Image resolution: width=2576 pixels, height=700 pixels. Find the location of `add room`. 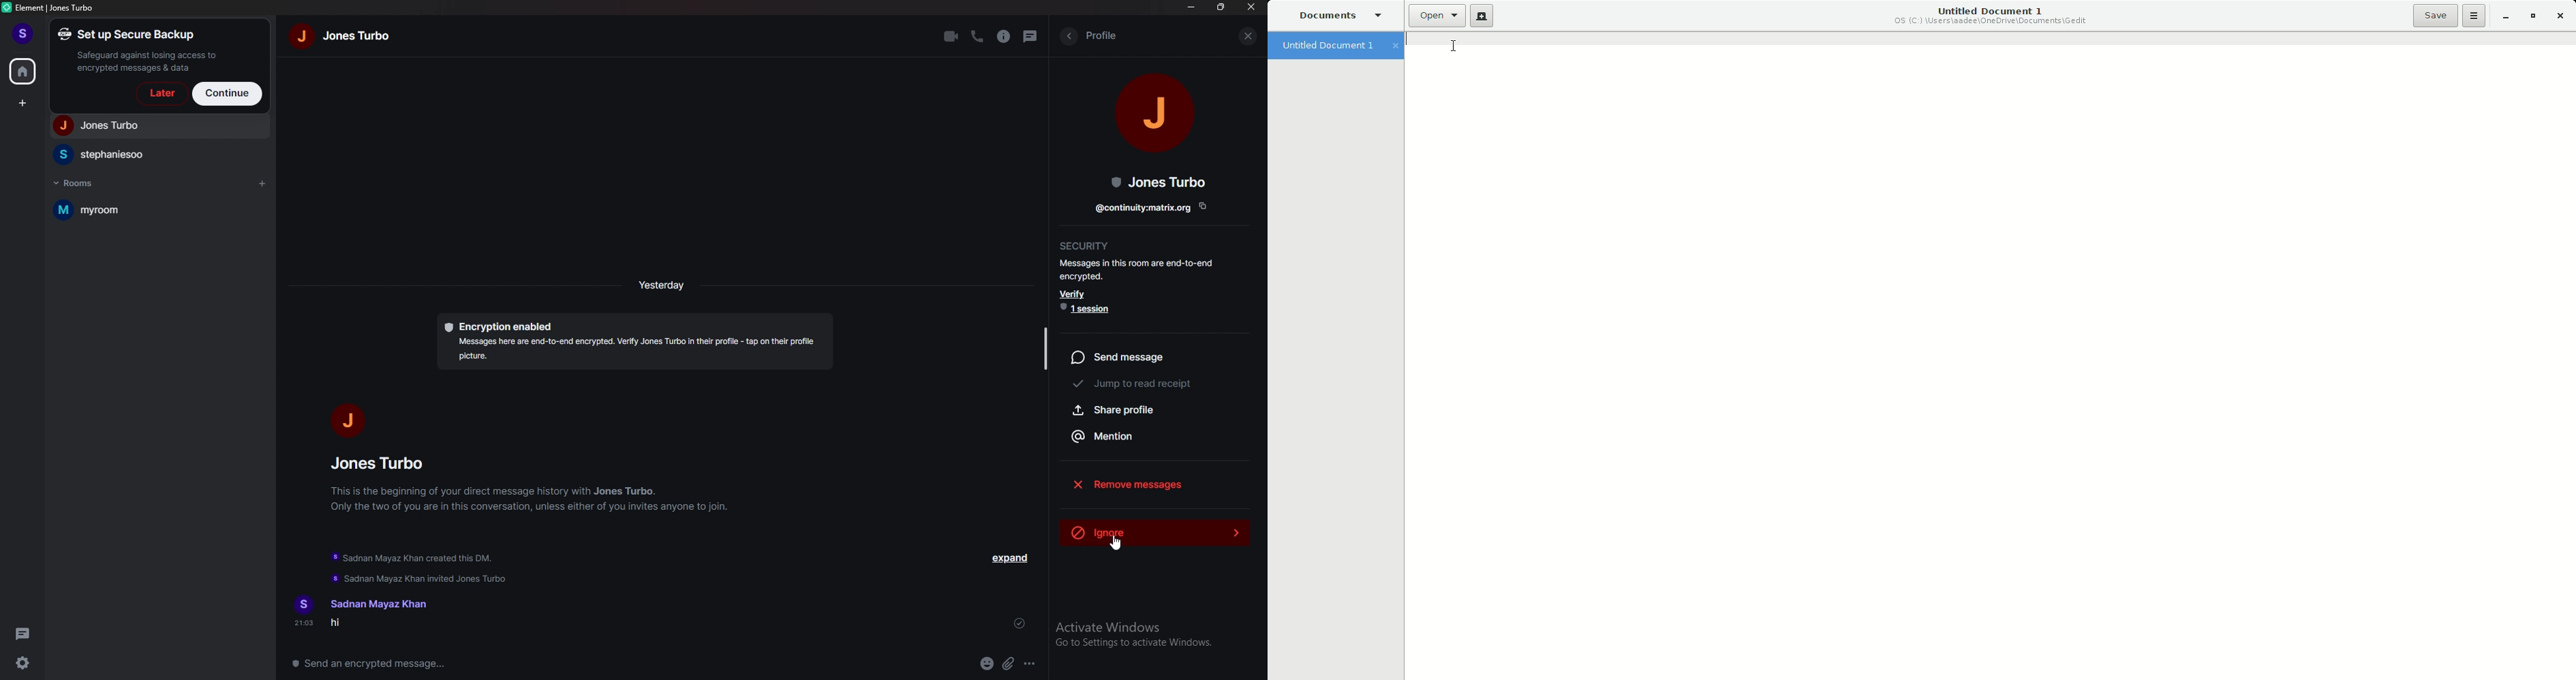

add room is located at coordinates (261, 185).